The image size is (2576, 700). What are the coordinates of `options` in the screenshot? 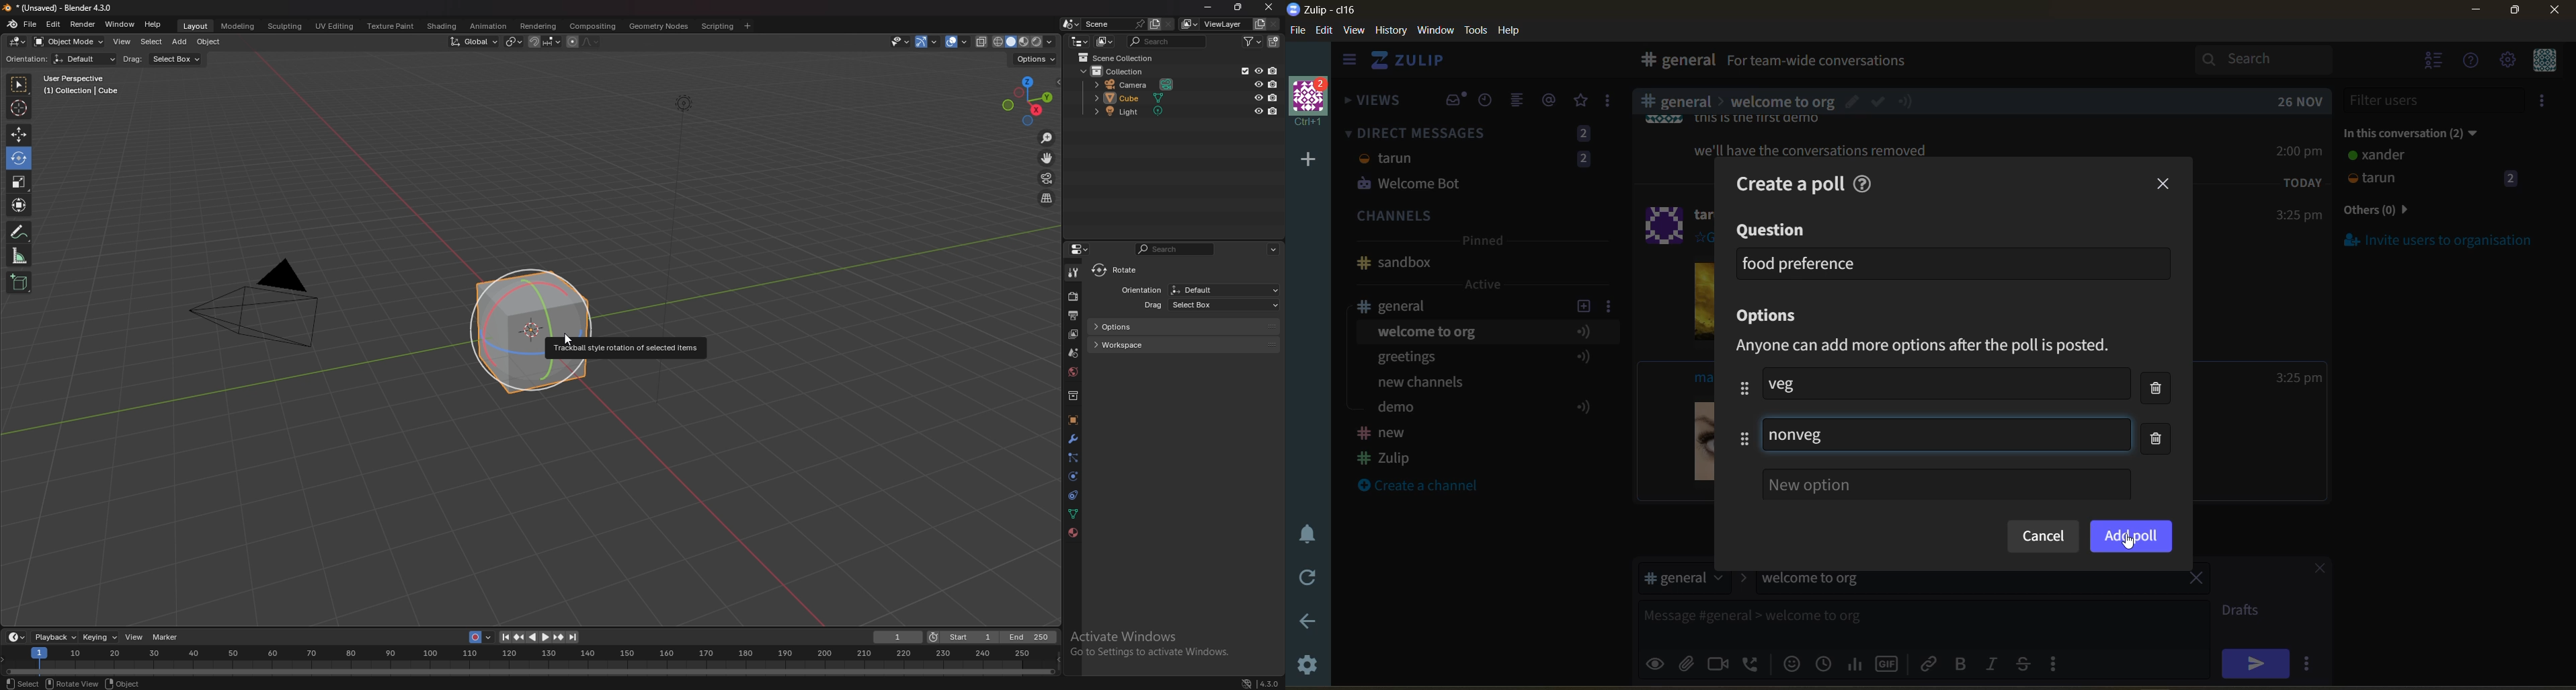 It's located at (1772, 317).